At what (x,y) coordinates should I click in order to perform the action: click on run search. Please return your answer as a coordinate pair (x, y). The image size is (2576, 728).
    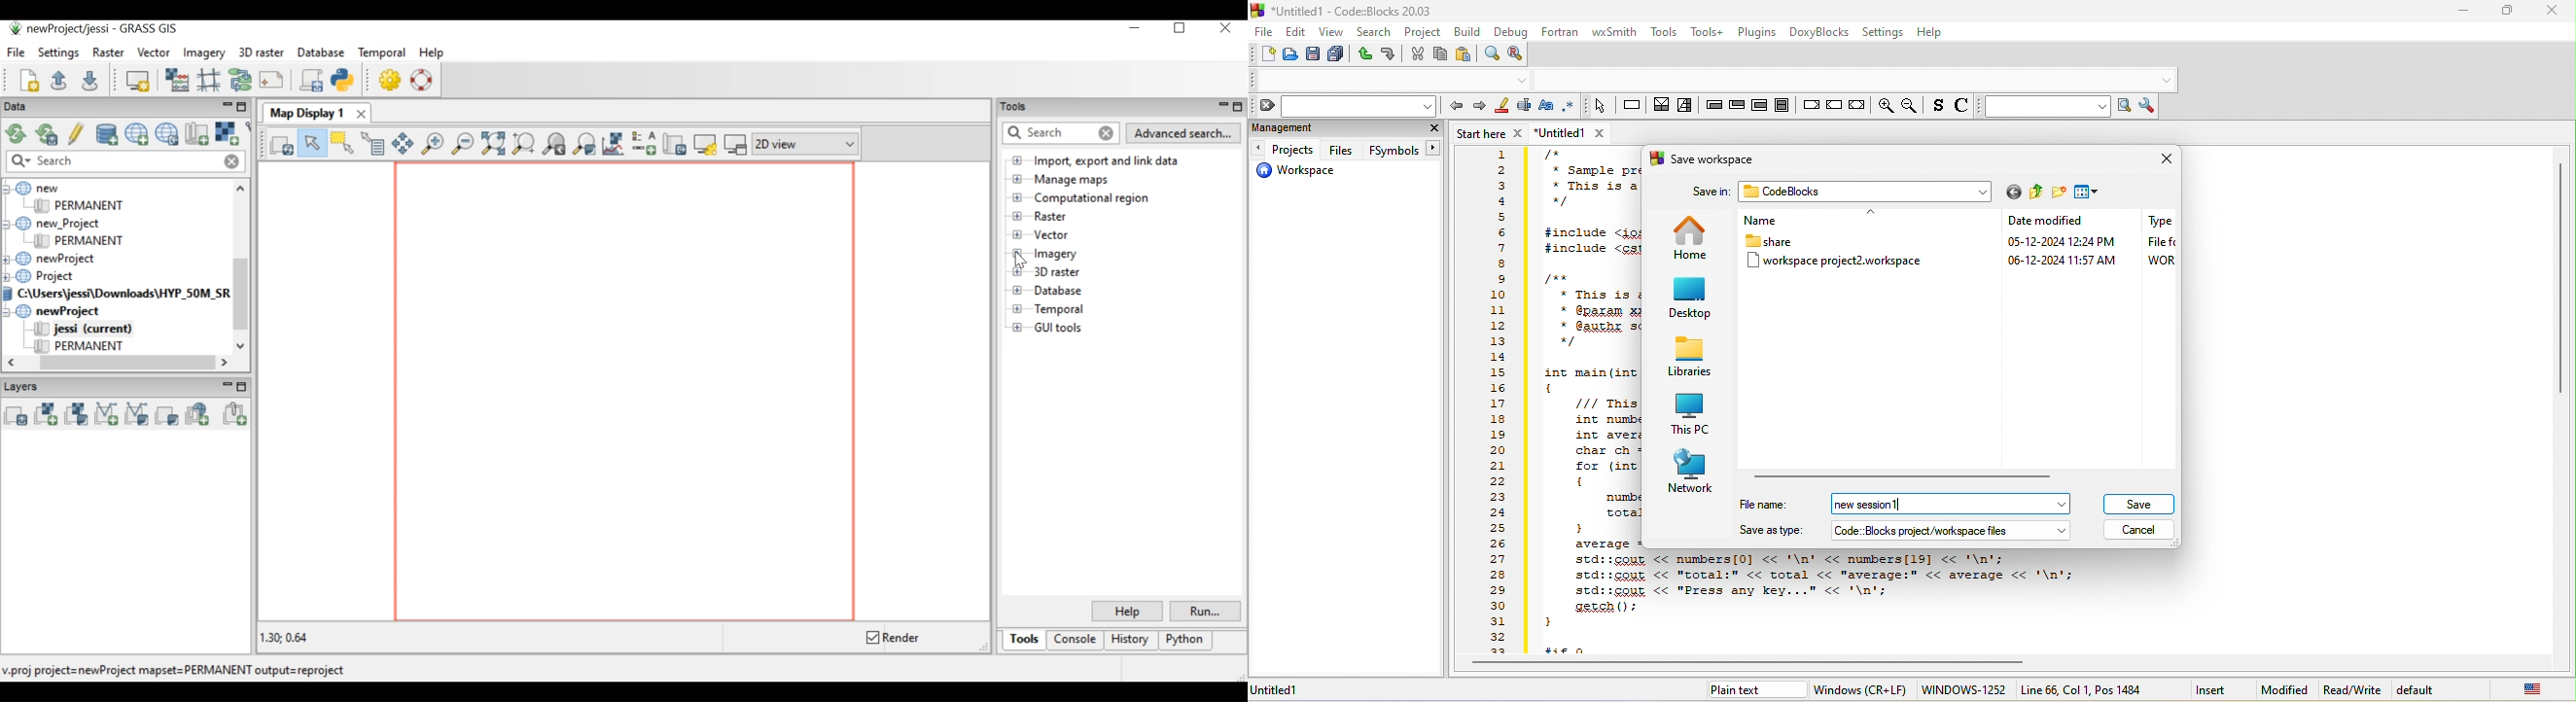
    Looking at the image, I should click on (2127, 107).